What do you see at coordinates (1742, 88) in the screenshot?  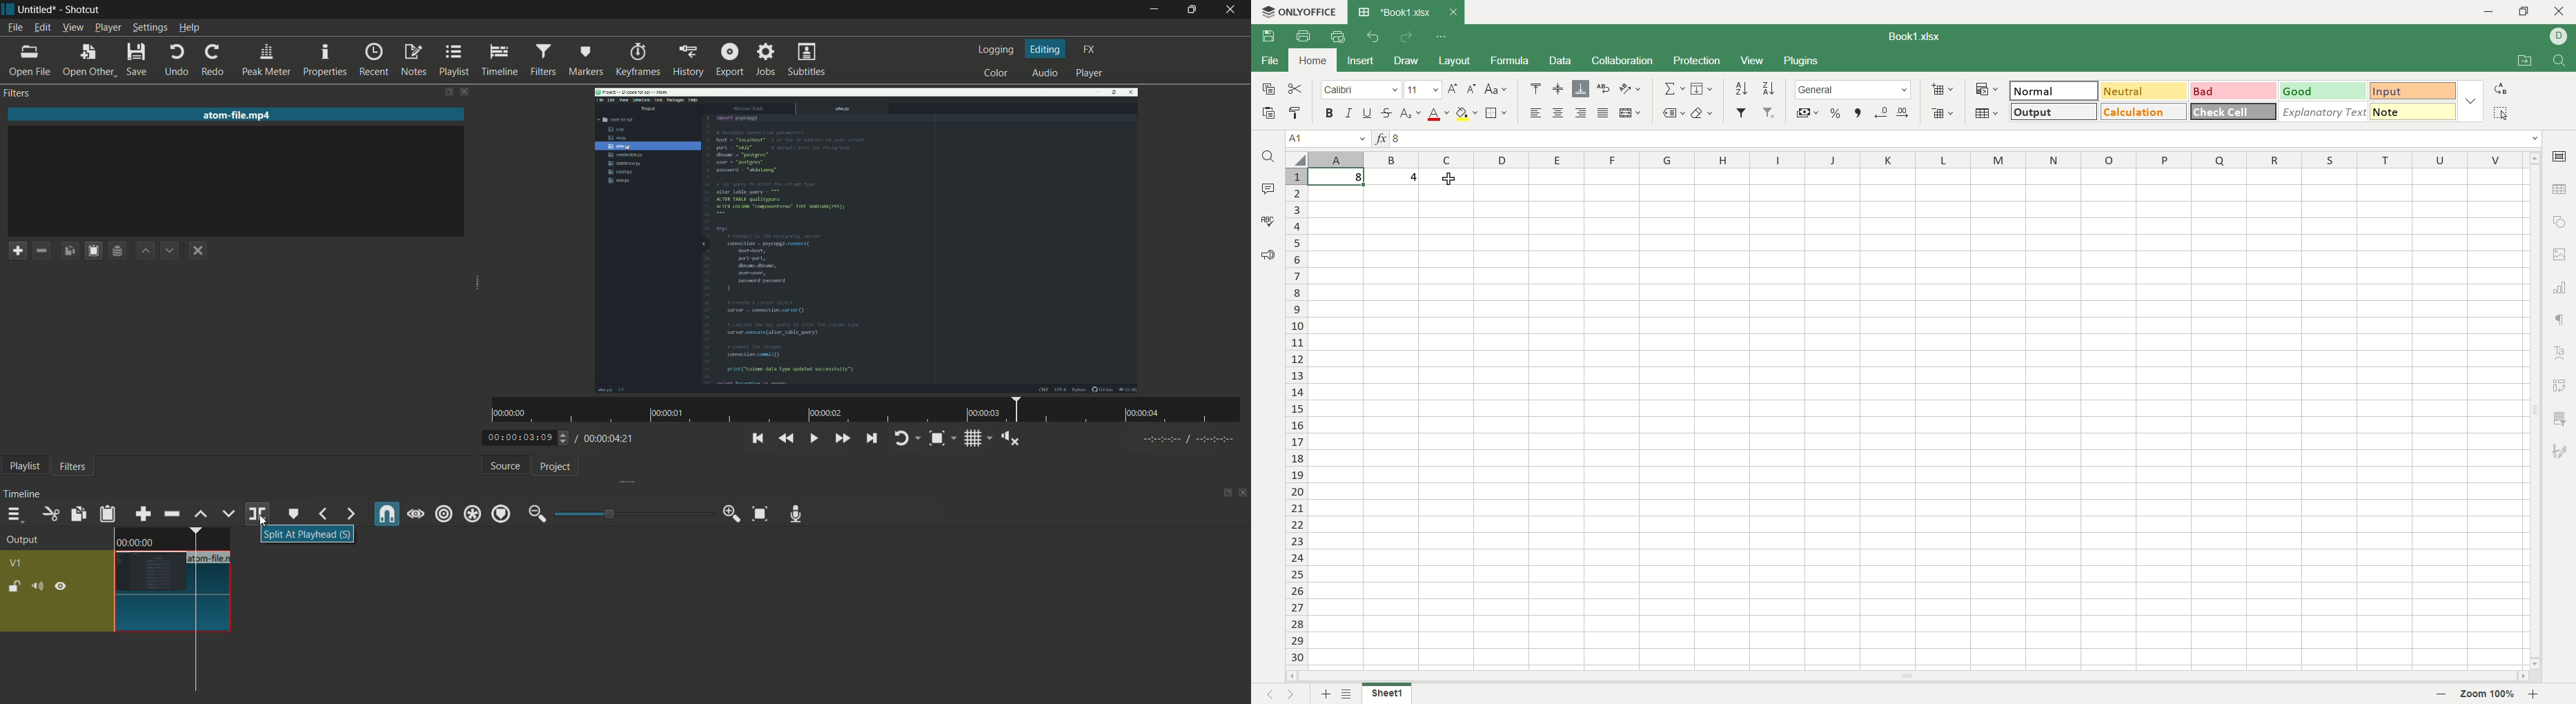 I see `sort ascending` at bounding box center [1742, 88].